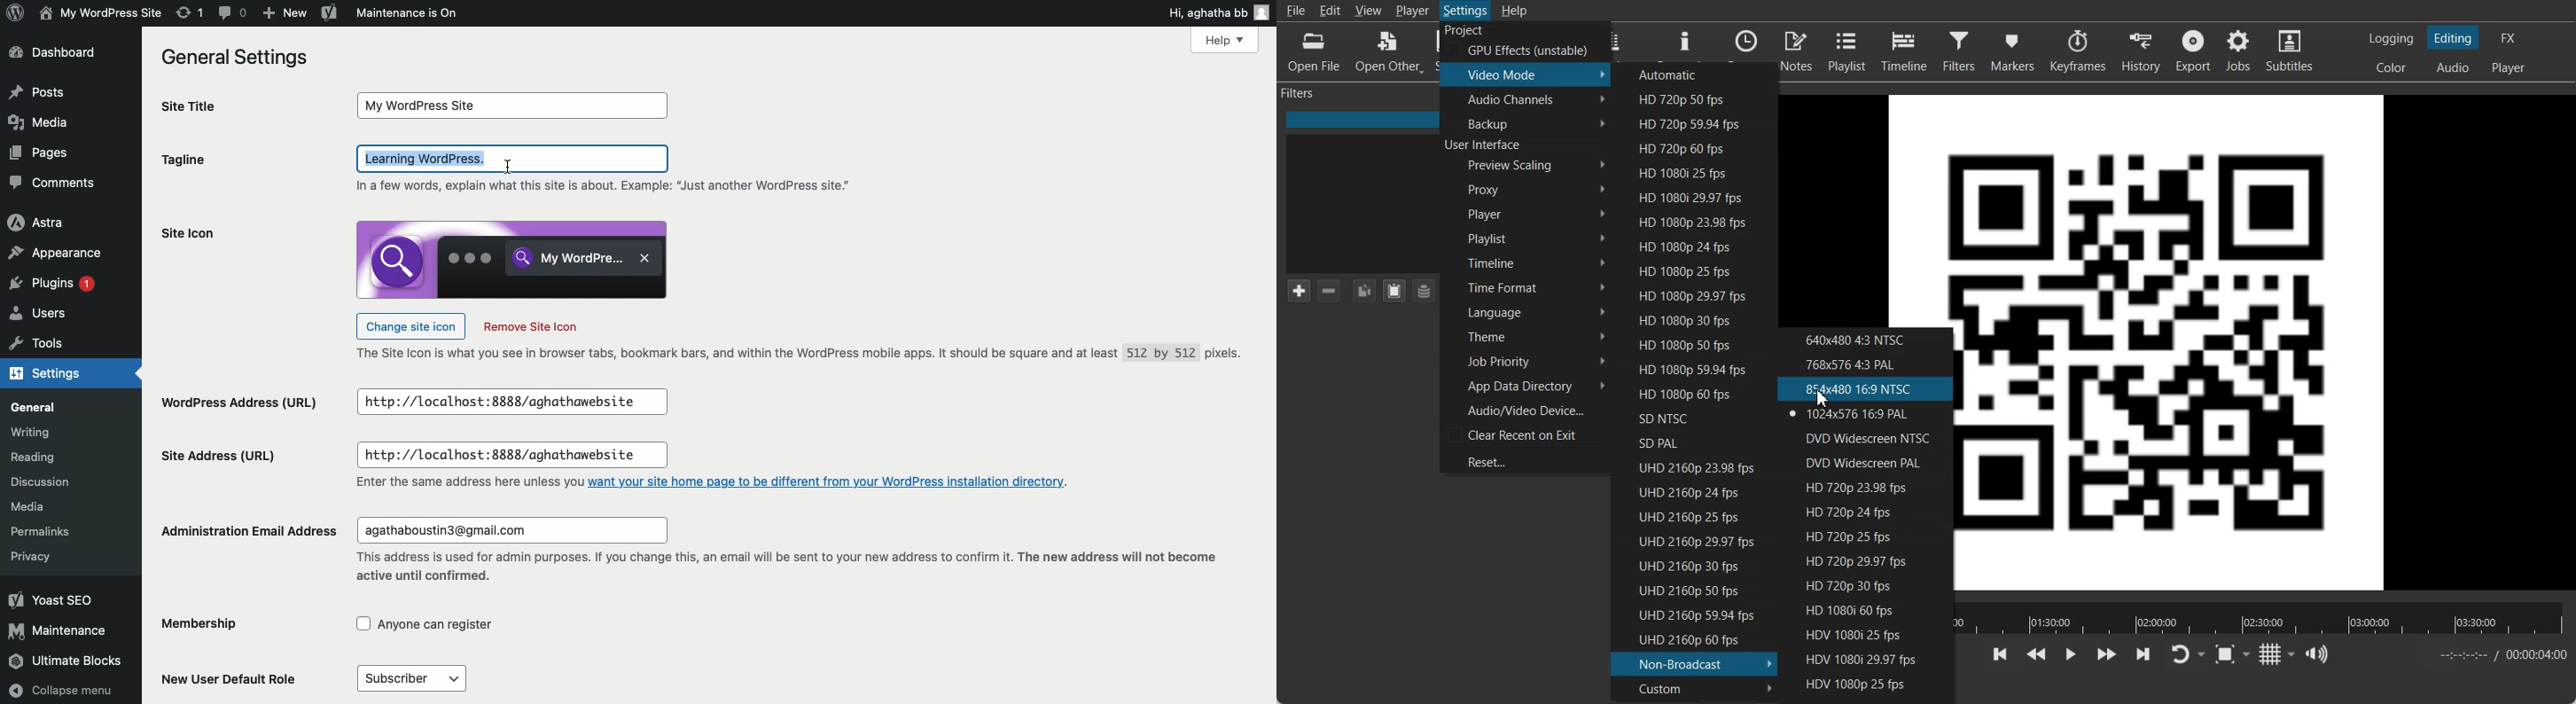 The height and width of the screenshot is (728, 2576). Describe the element at coordinates (63, 691) in the screenshot. I see `Collapse menu` at that location.